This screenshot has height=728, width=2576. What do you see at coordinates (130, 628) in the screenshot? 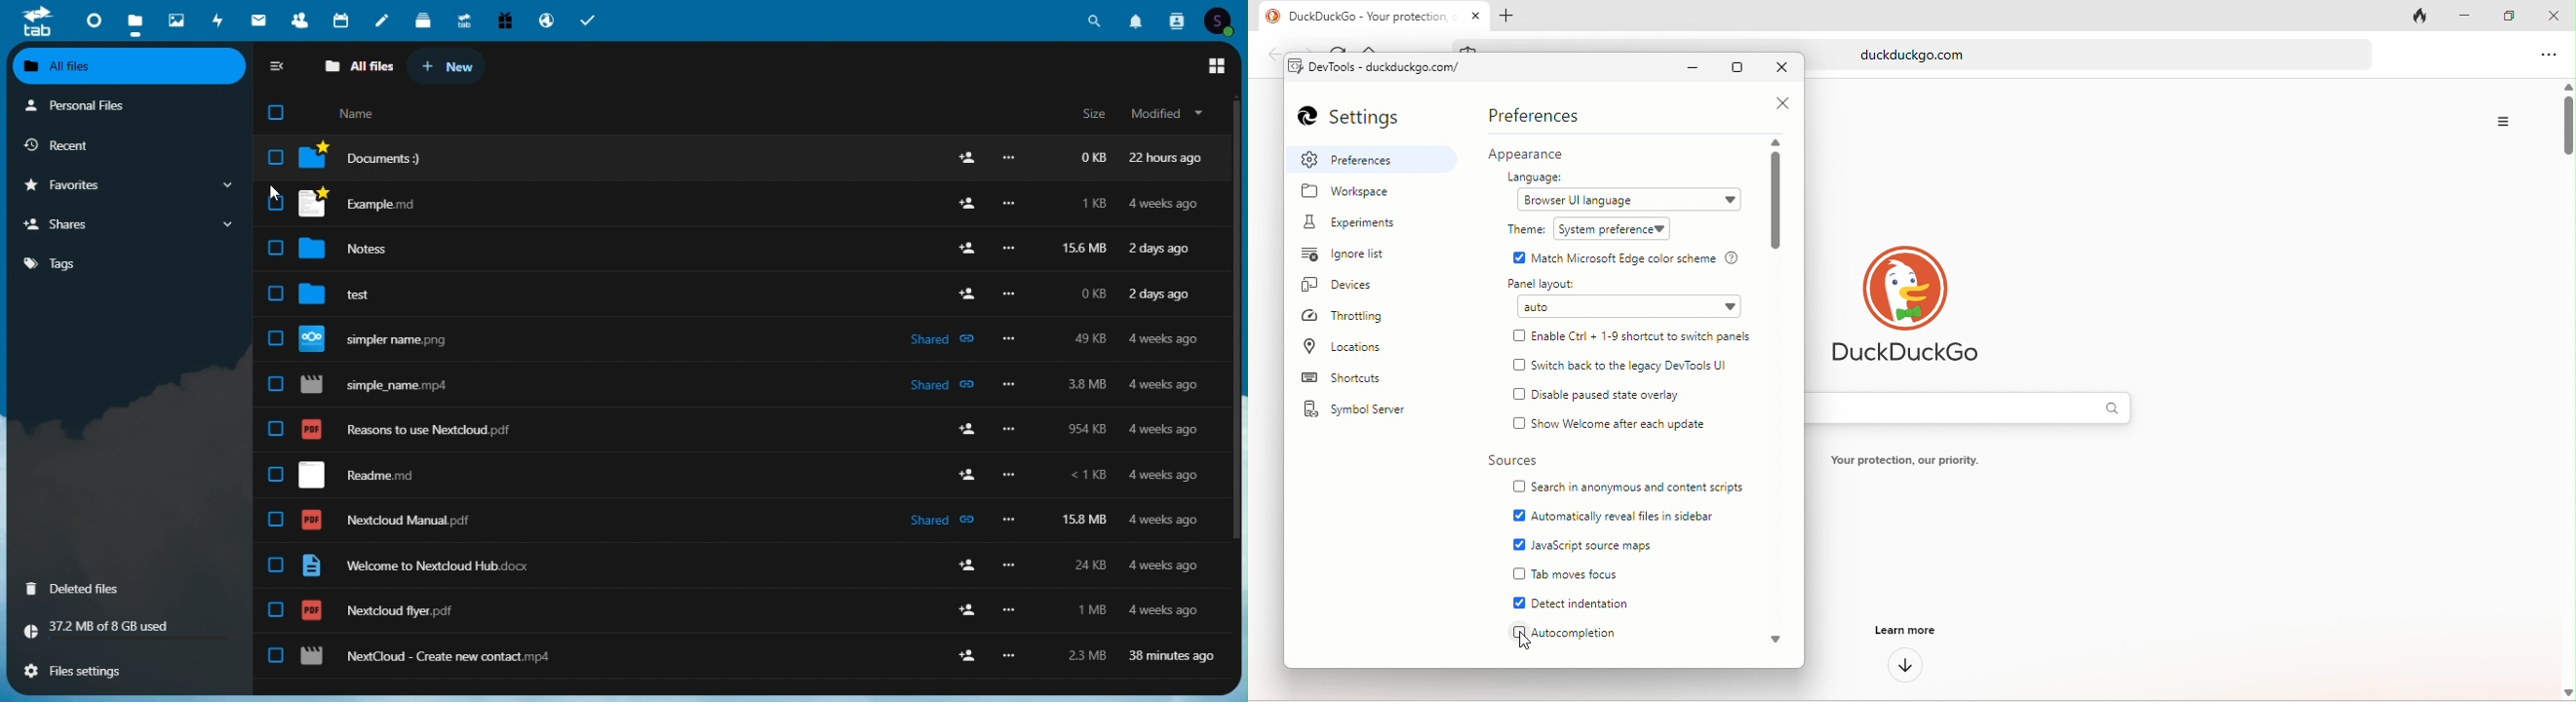
I see `storage` at bounding box center [130, 628].